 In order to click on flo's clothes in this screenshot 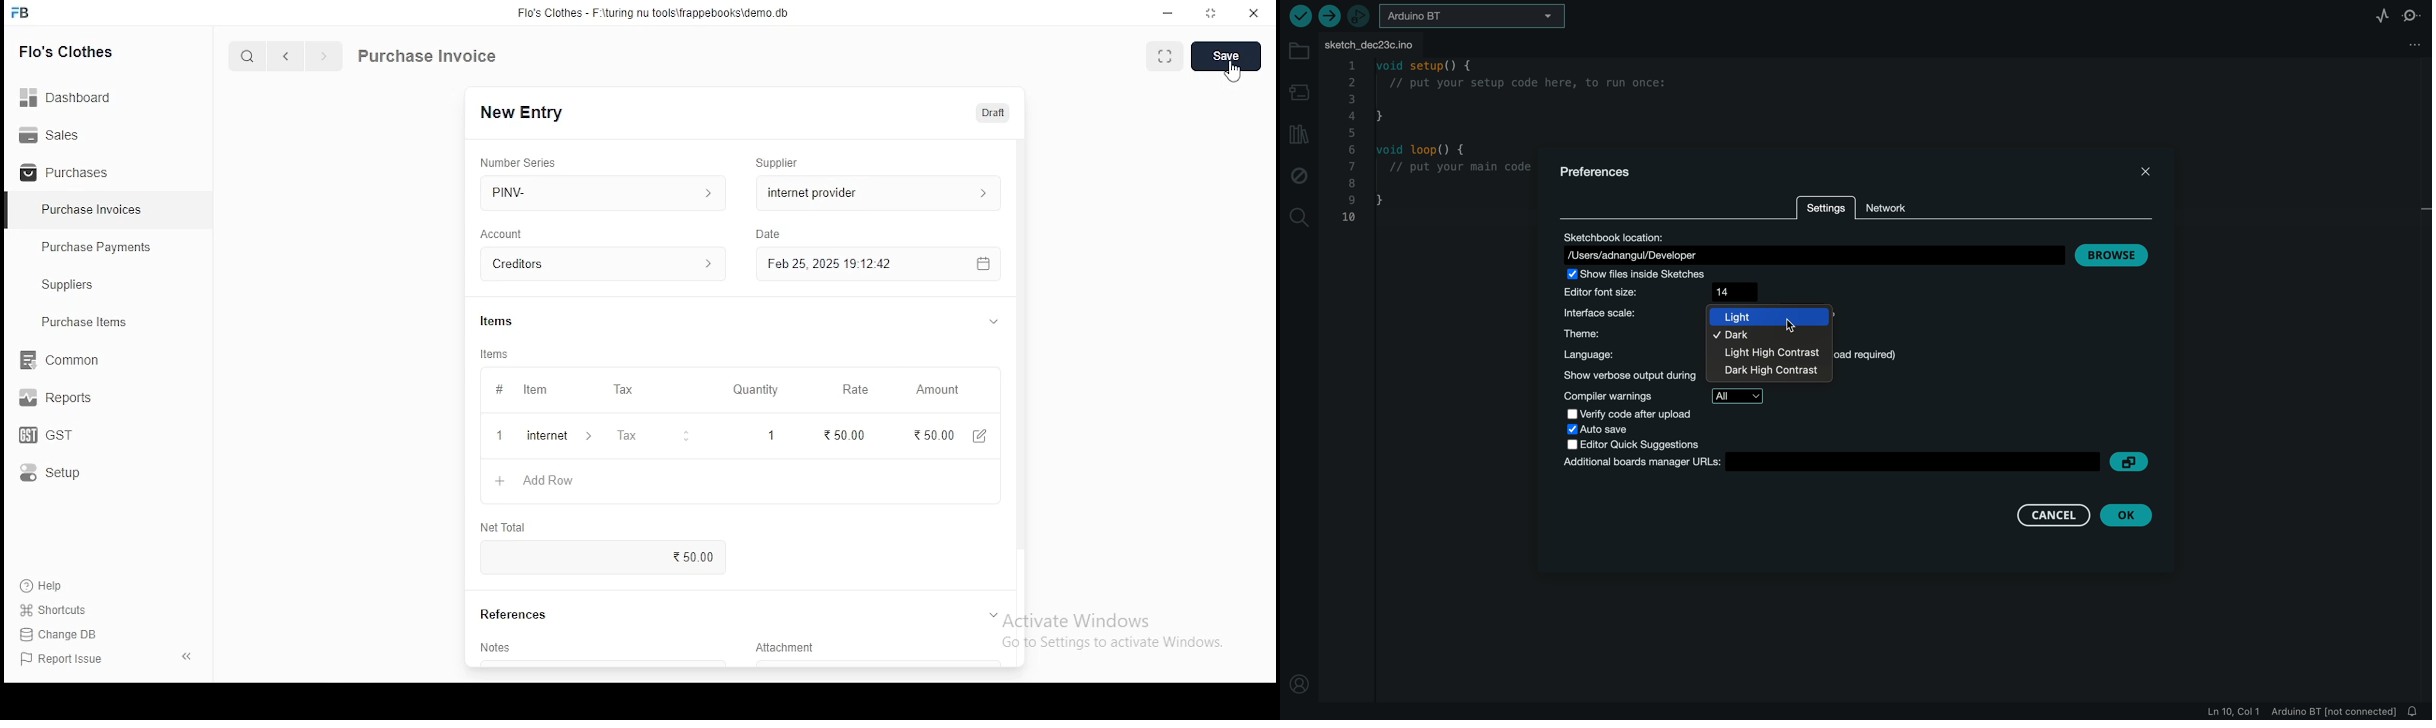, I will do `click(69, 51)`.